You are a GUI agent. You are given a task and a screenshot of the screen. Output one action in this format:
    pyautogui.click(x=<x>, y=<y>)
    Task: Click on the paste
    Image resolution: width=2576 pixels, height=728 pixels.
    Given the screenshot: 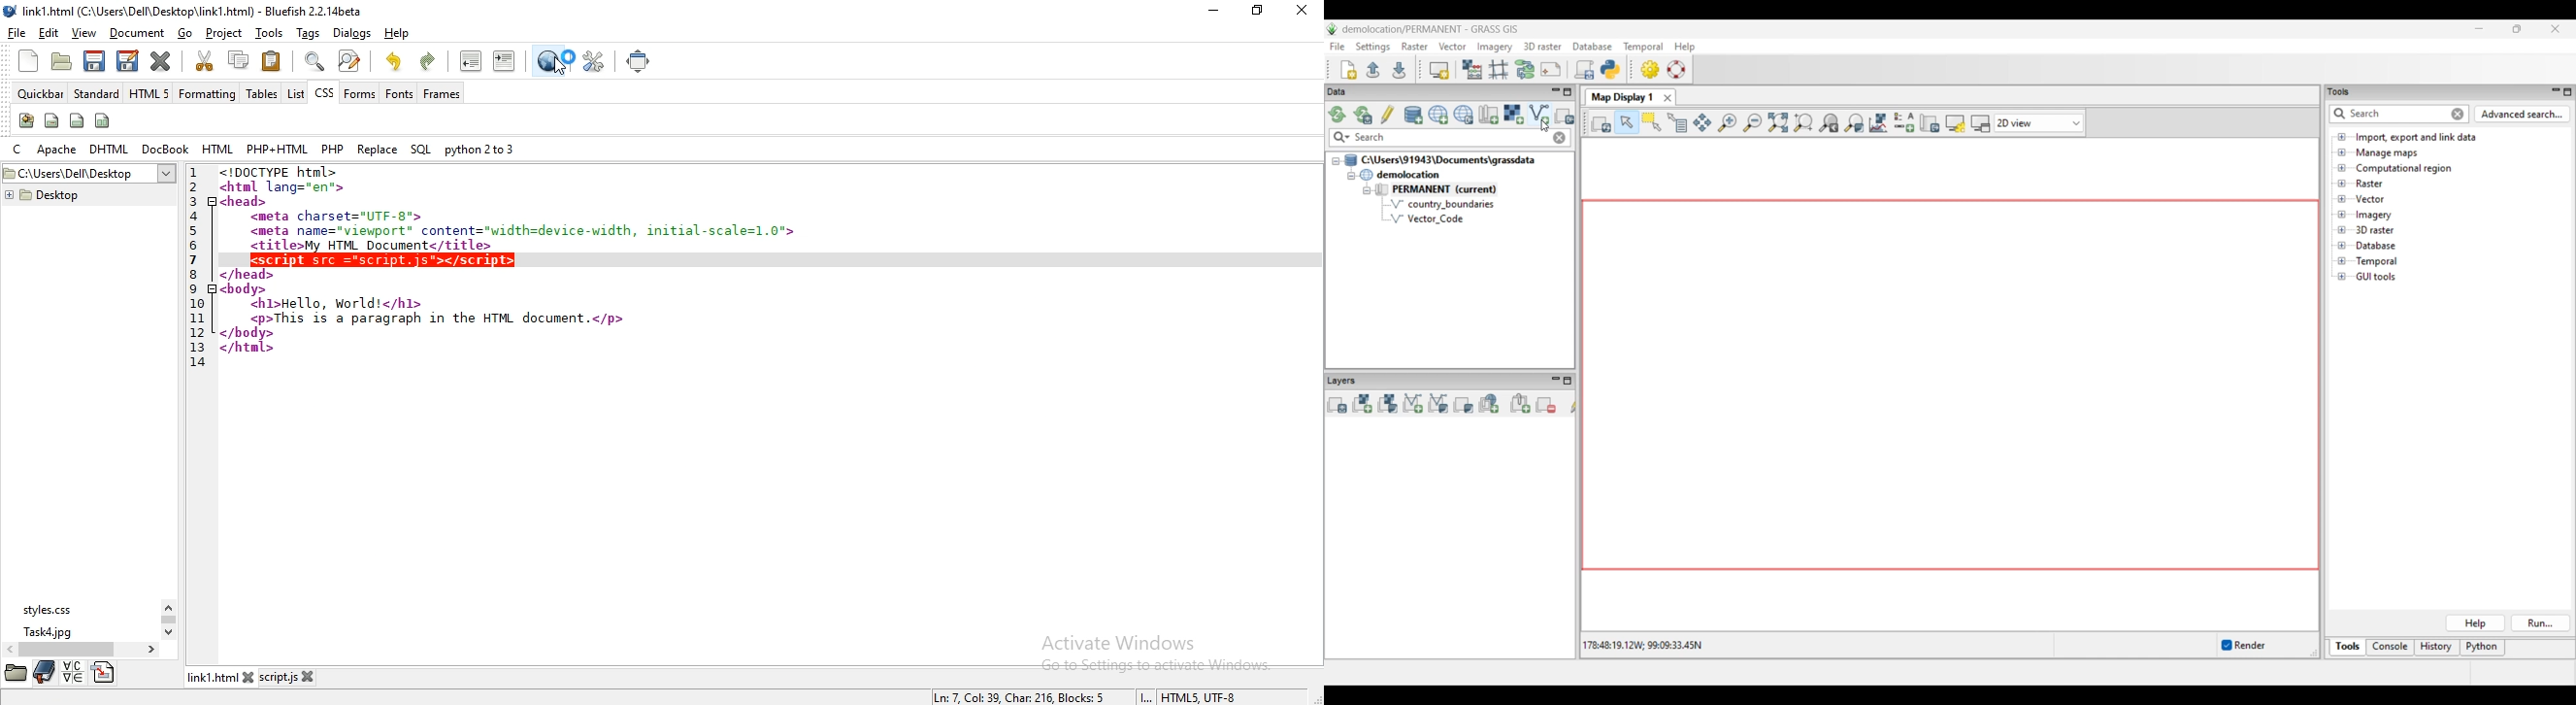 What is the action you would take?
    pyautogui.click(x=273, y=61)
    